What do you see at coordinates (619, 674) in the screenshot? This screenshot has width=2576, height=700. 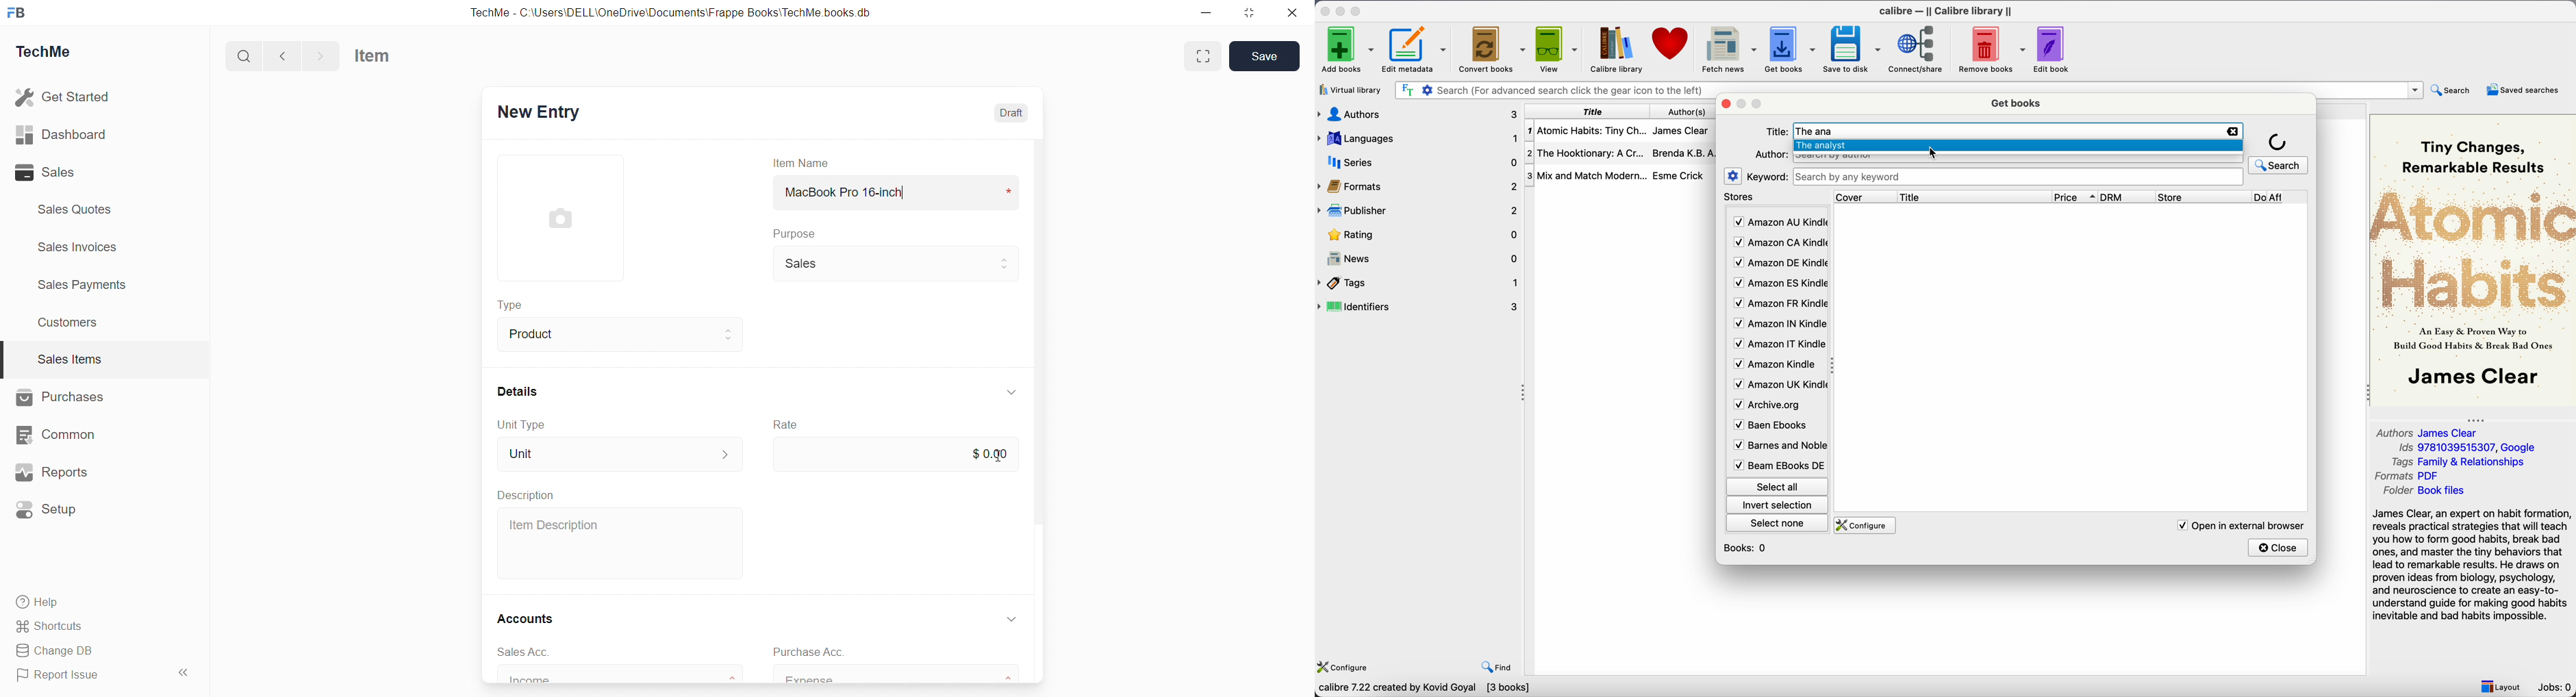 I see `Income` at bounding box center [619, 674].